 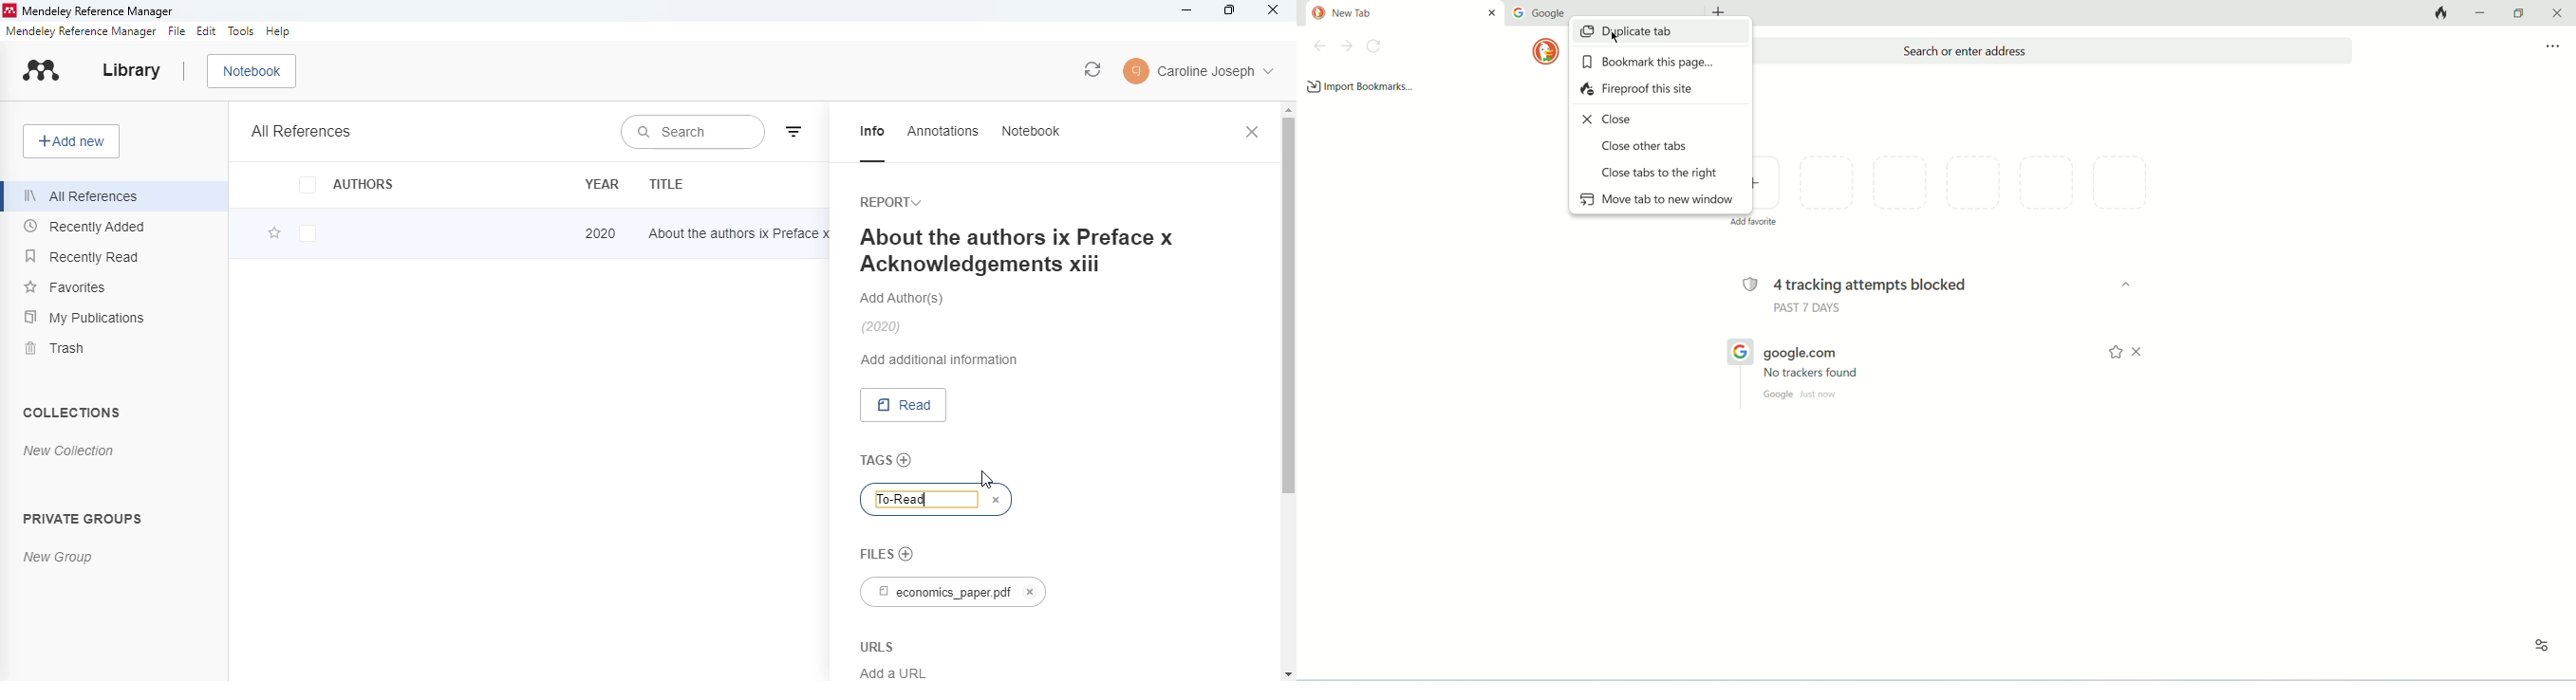 What do you see at coordinates (943, 130) in the screenshot?
I see `annotations` at bounding box center [943, 130].